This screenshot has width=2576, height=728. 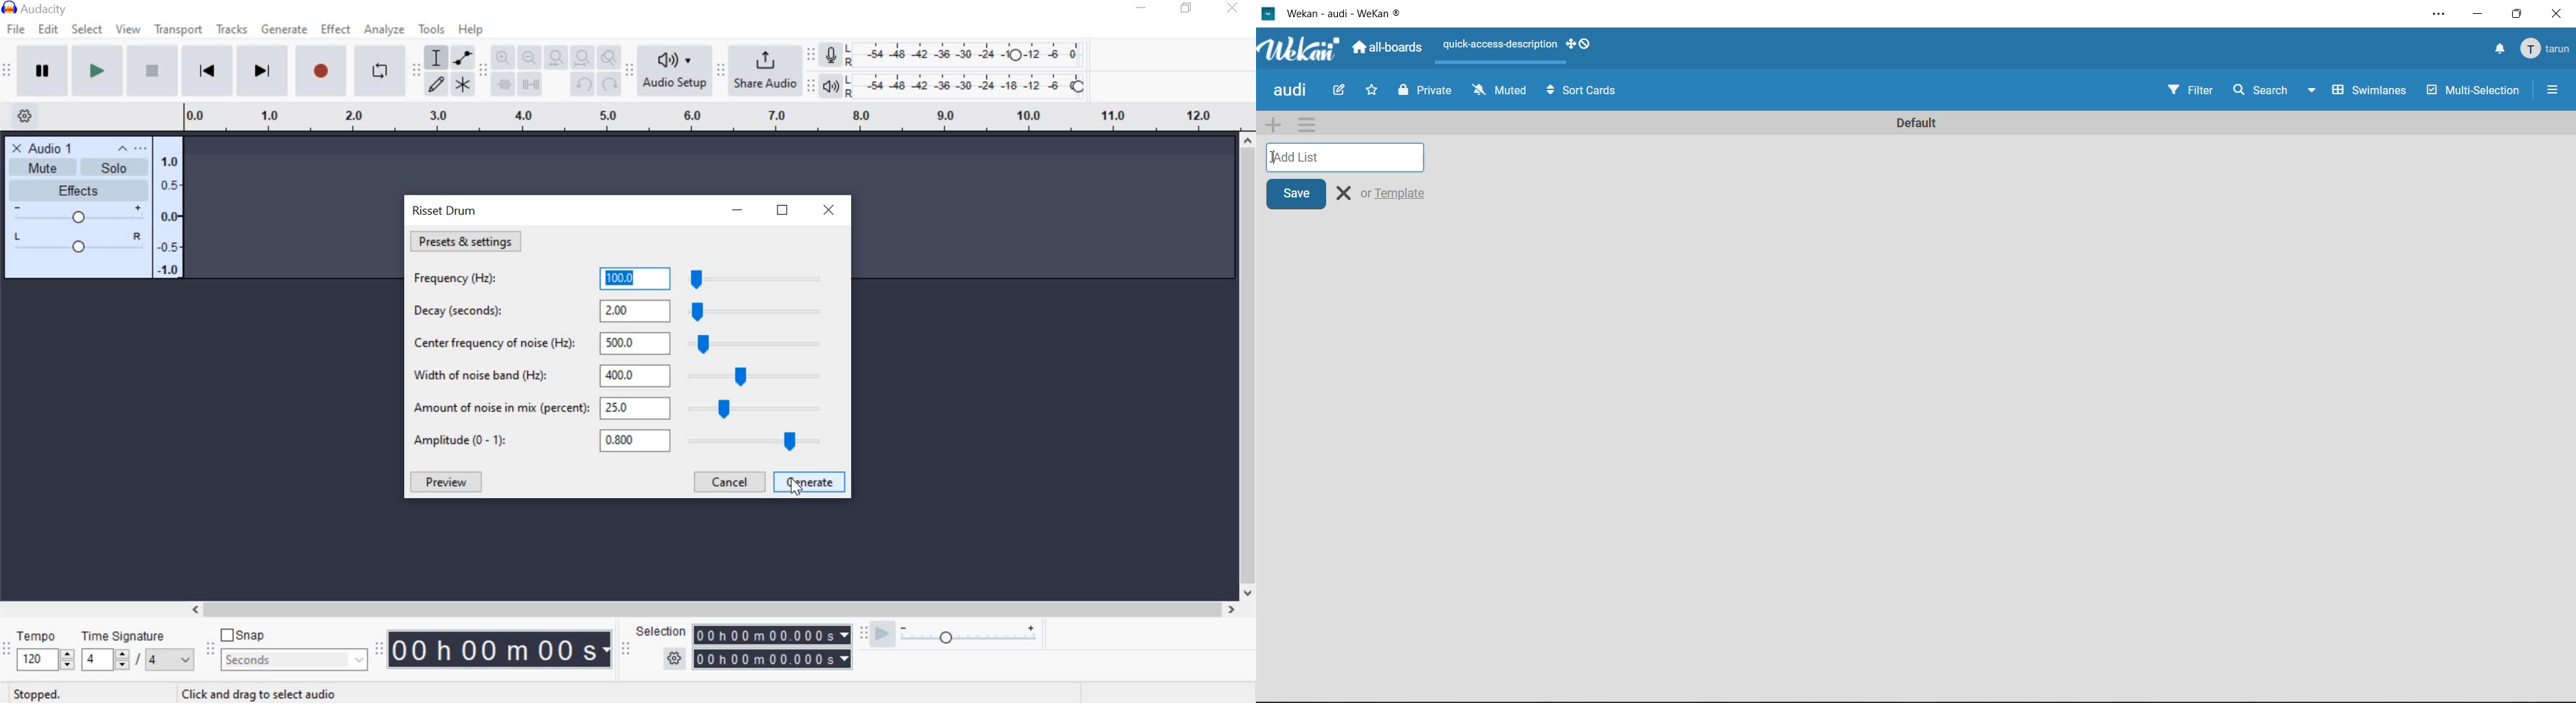 What do you see at coordinates (149, 70) in the screenshot?
I see `Stop` at bounding box center [149, 70].